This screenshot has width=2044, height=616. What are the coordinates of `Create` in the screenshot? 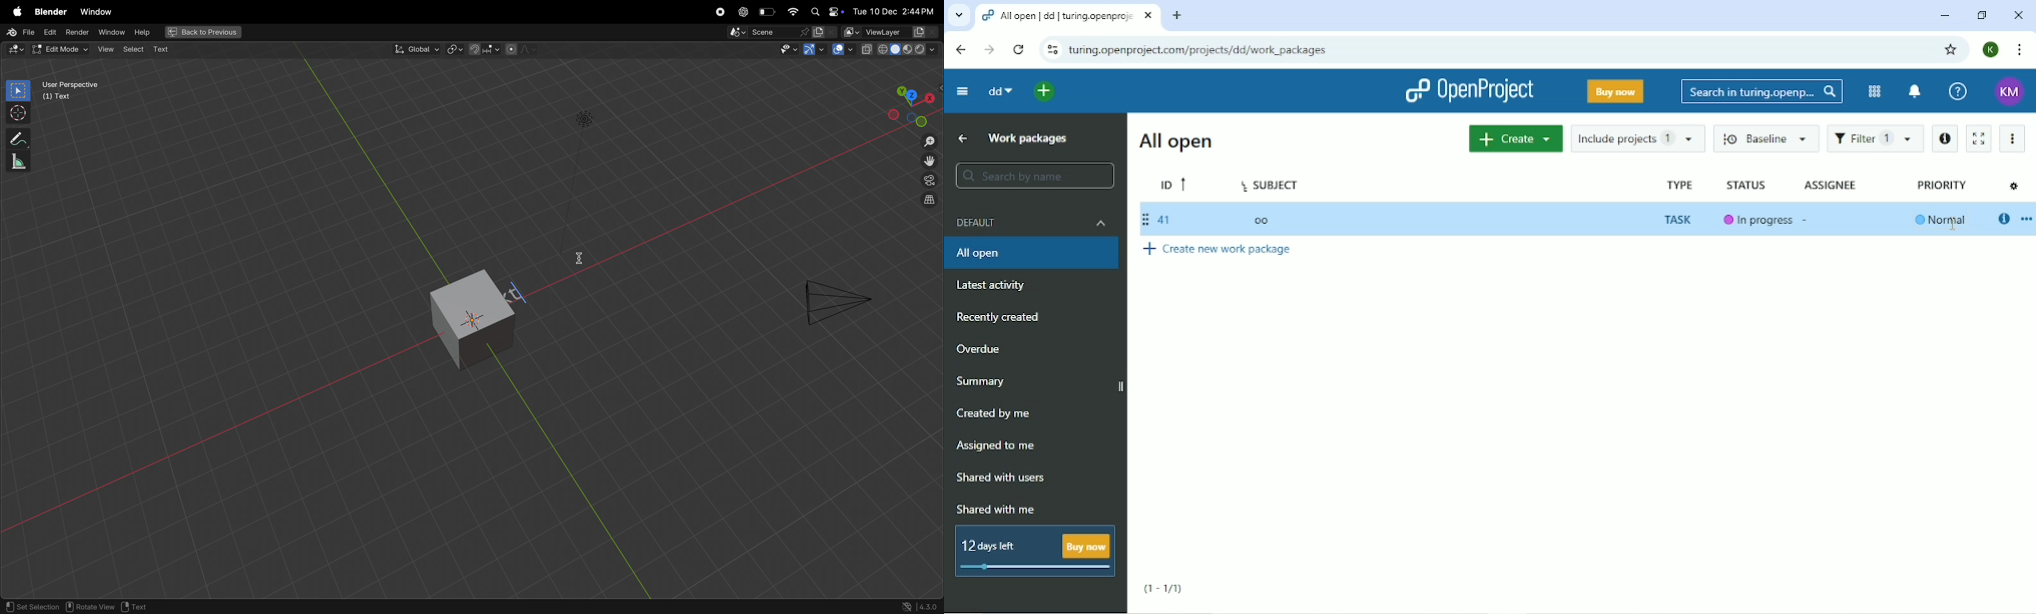 It's located at (1514, 139).